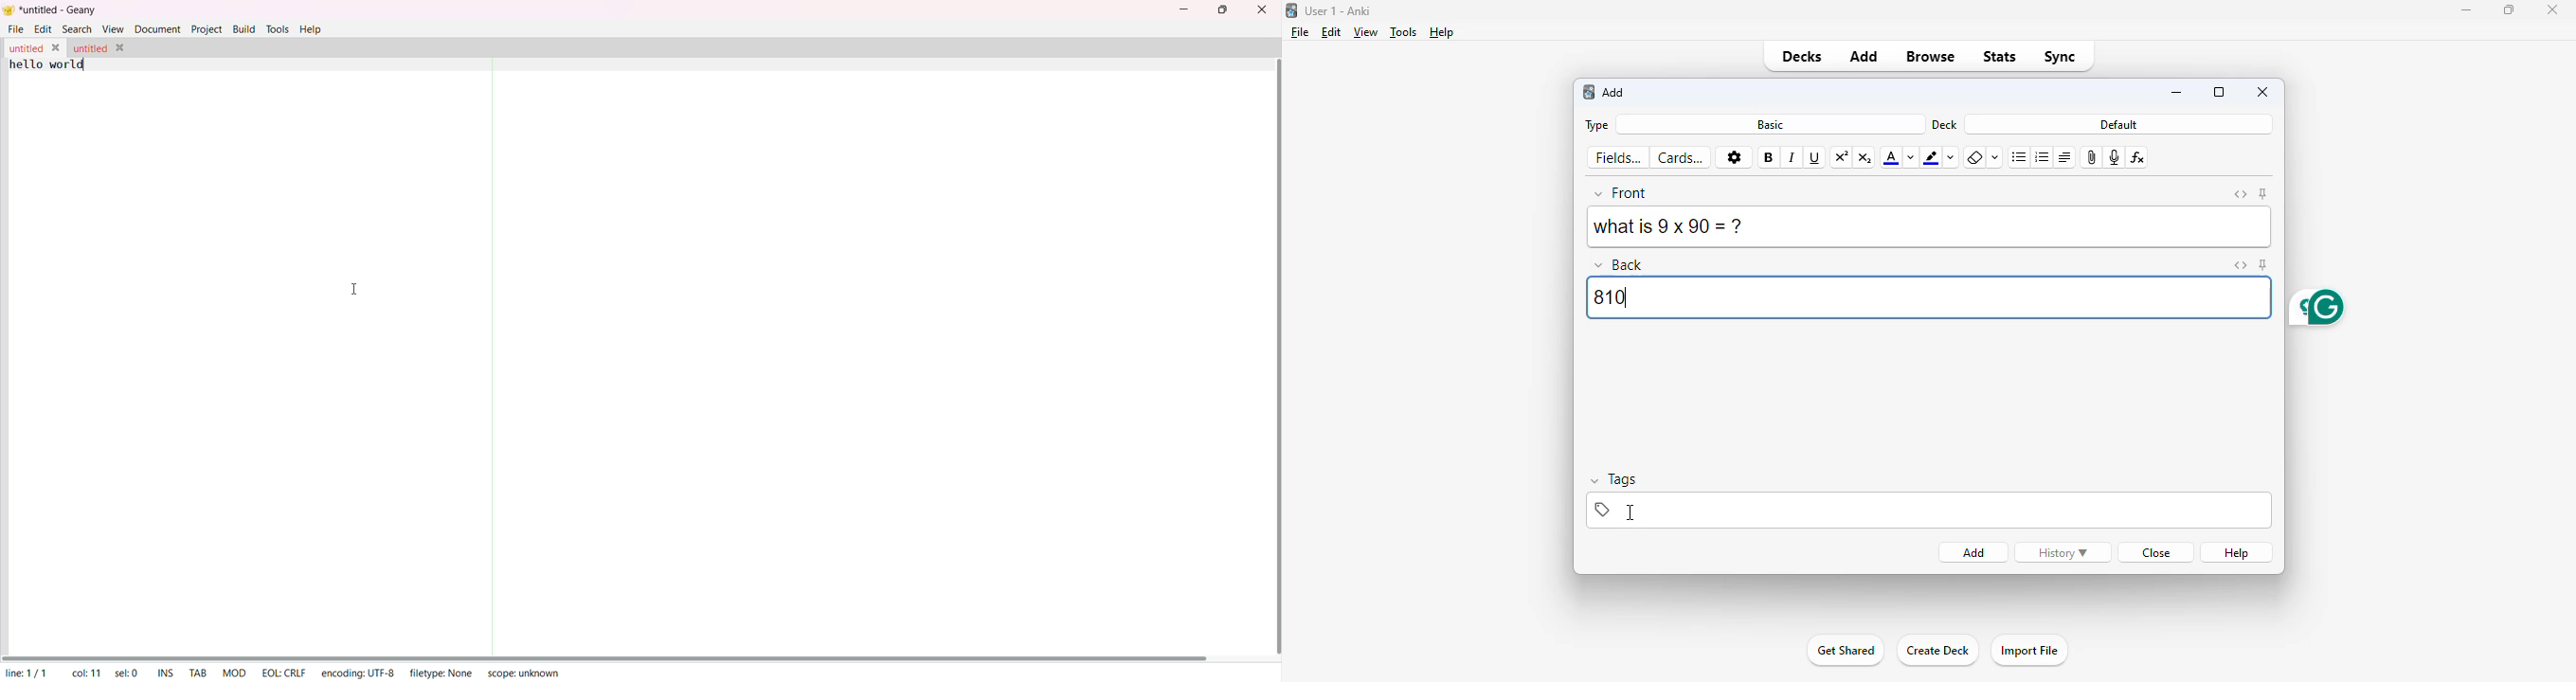 The height and width of the screenshot is (700, 2576). I want to click on italic, so click(1792, 158).